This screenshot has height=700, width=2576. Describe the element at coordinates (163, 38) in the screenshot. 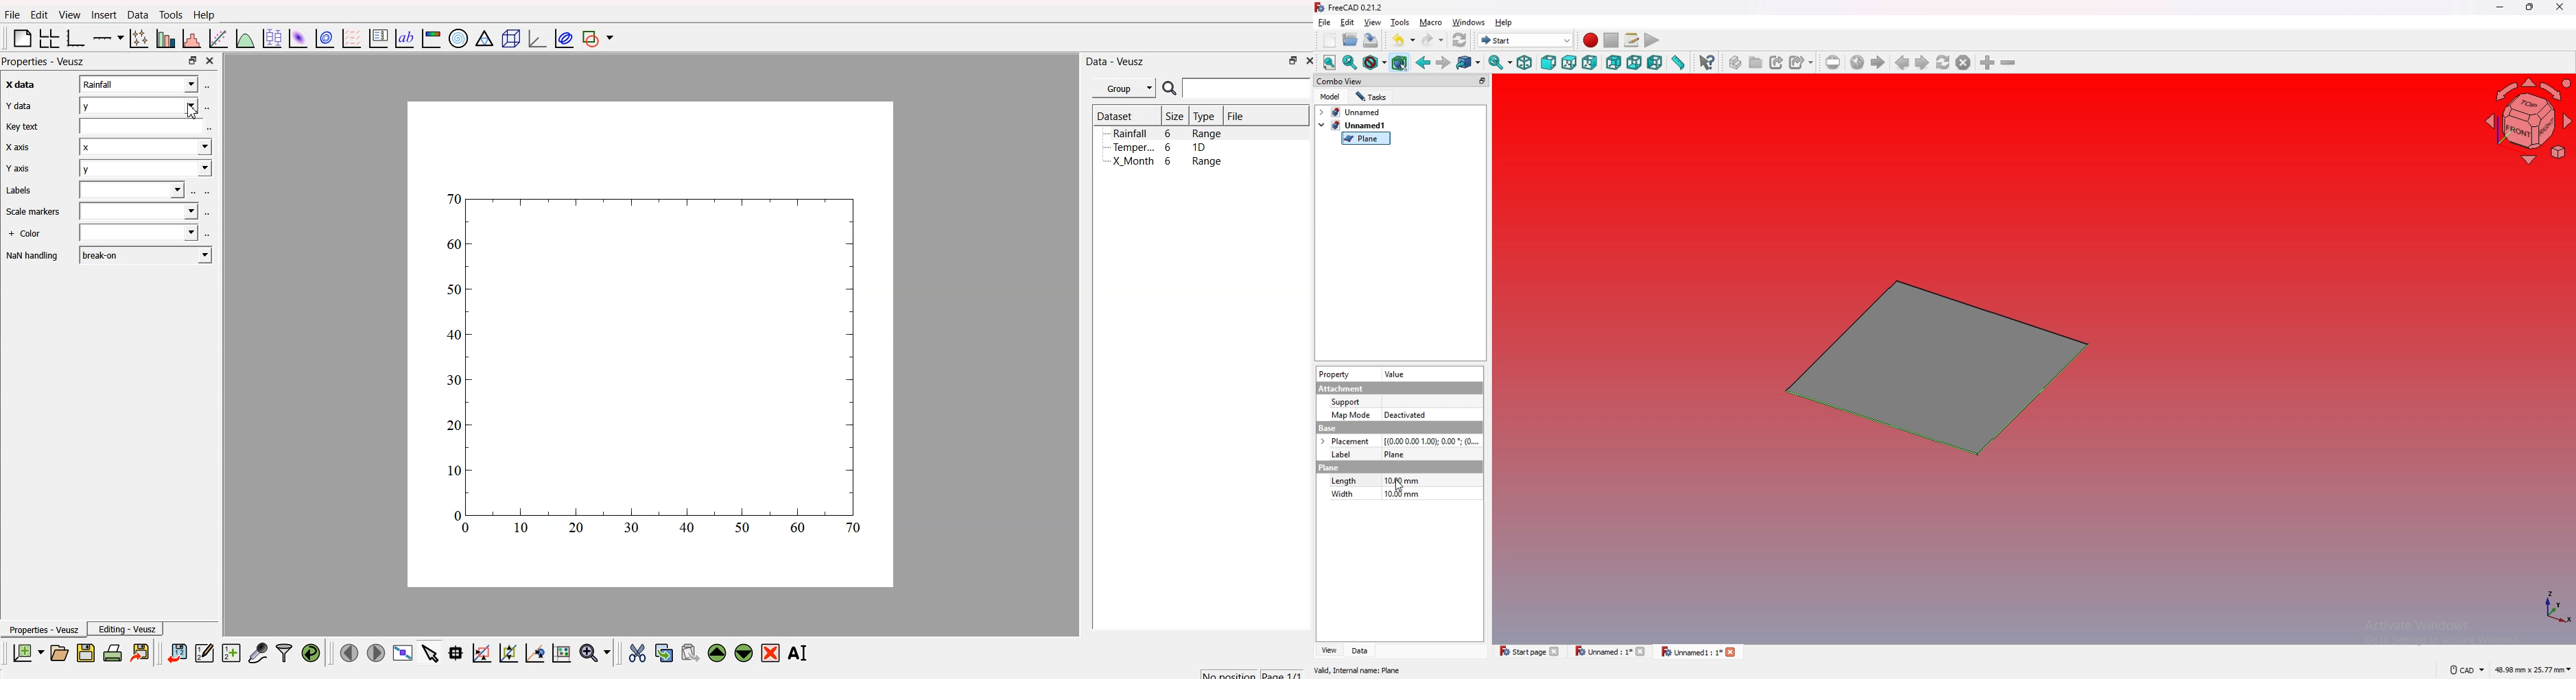

I see `plot bar chart` at that location.